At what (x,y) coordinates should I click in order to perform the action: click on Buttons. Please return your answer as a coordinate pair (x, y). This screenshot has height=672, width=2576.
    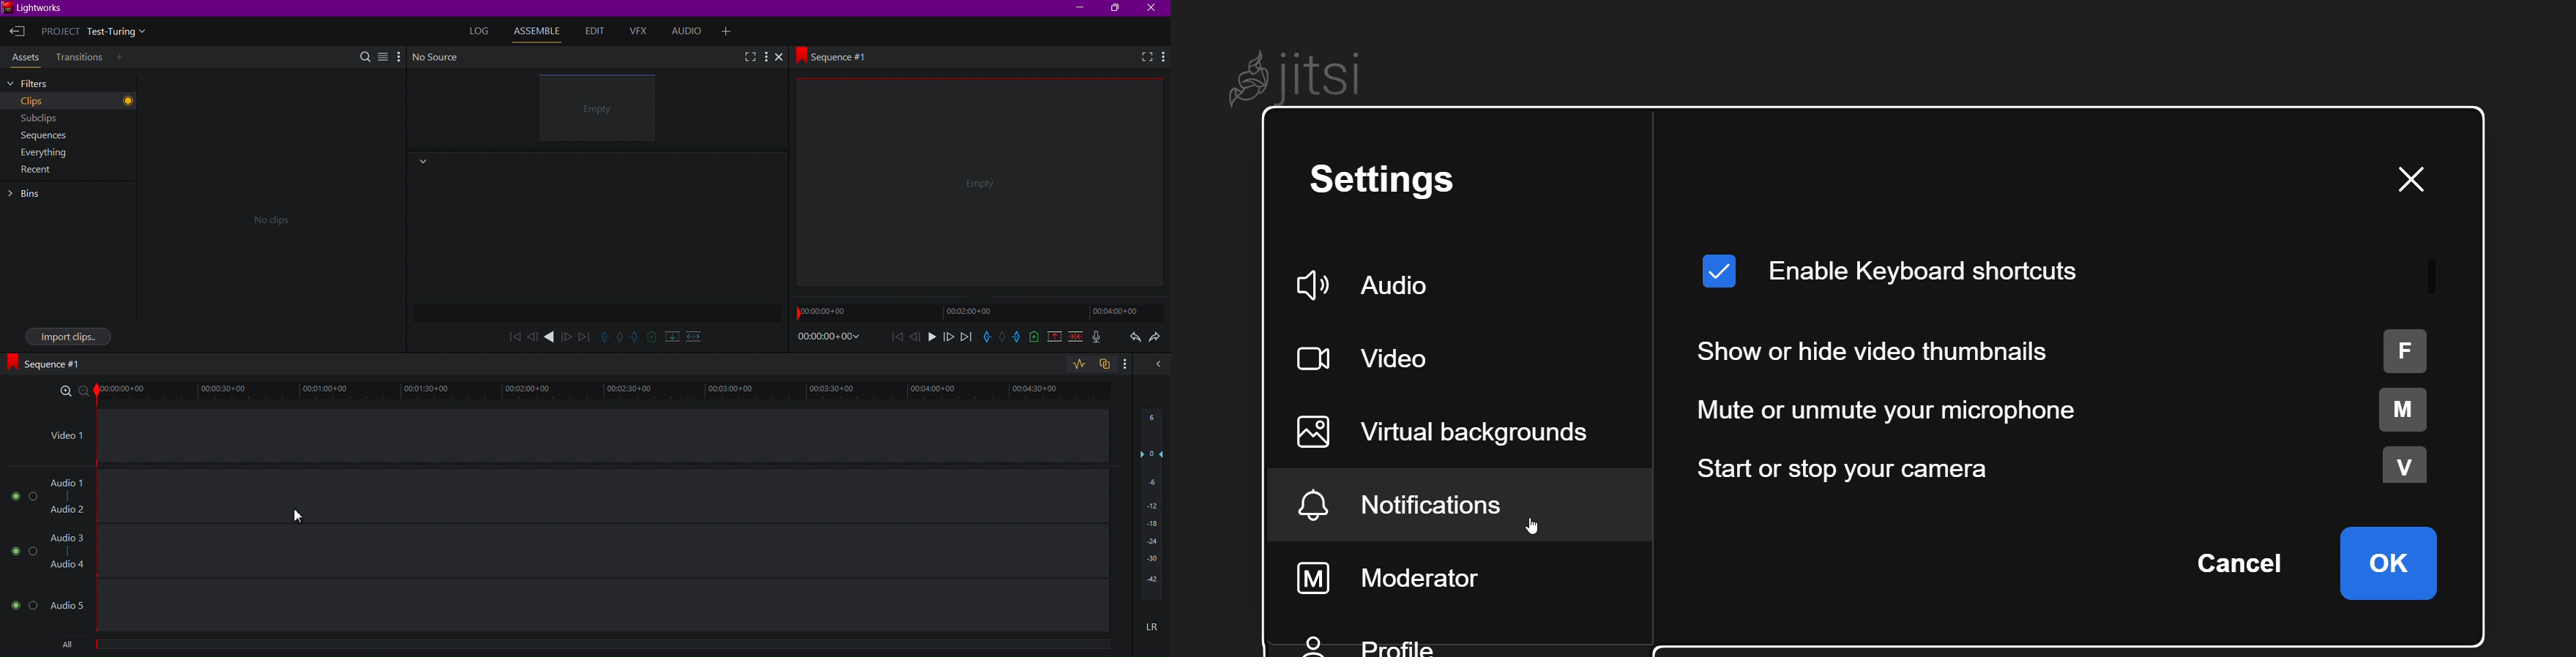
    Looking at the image, I should click on (18, 496).